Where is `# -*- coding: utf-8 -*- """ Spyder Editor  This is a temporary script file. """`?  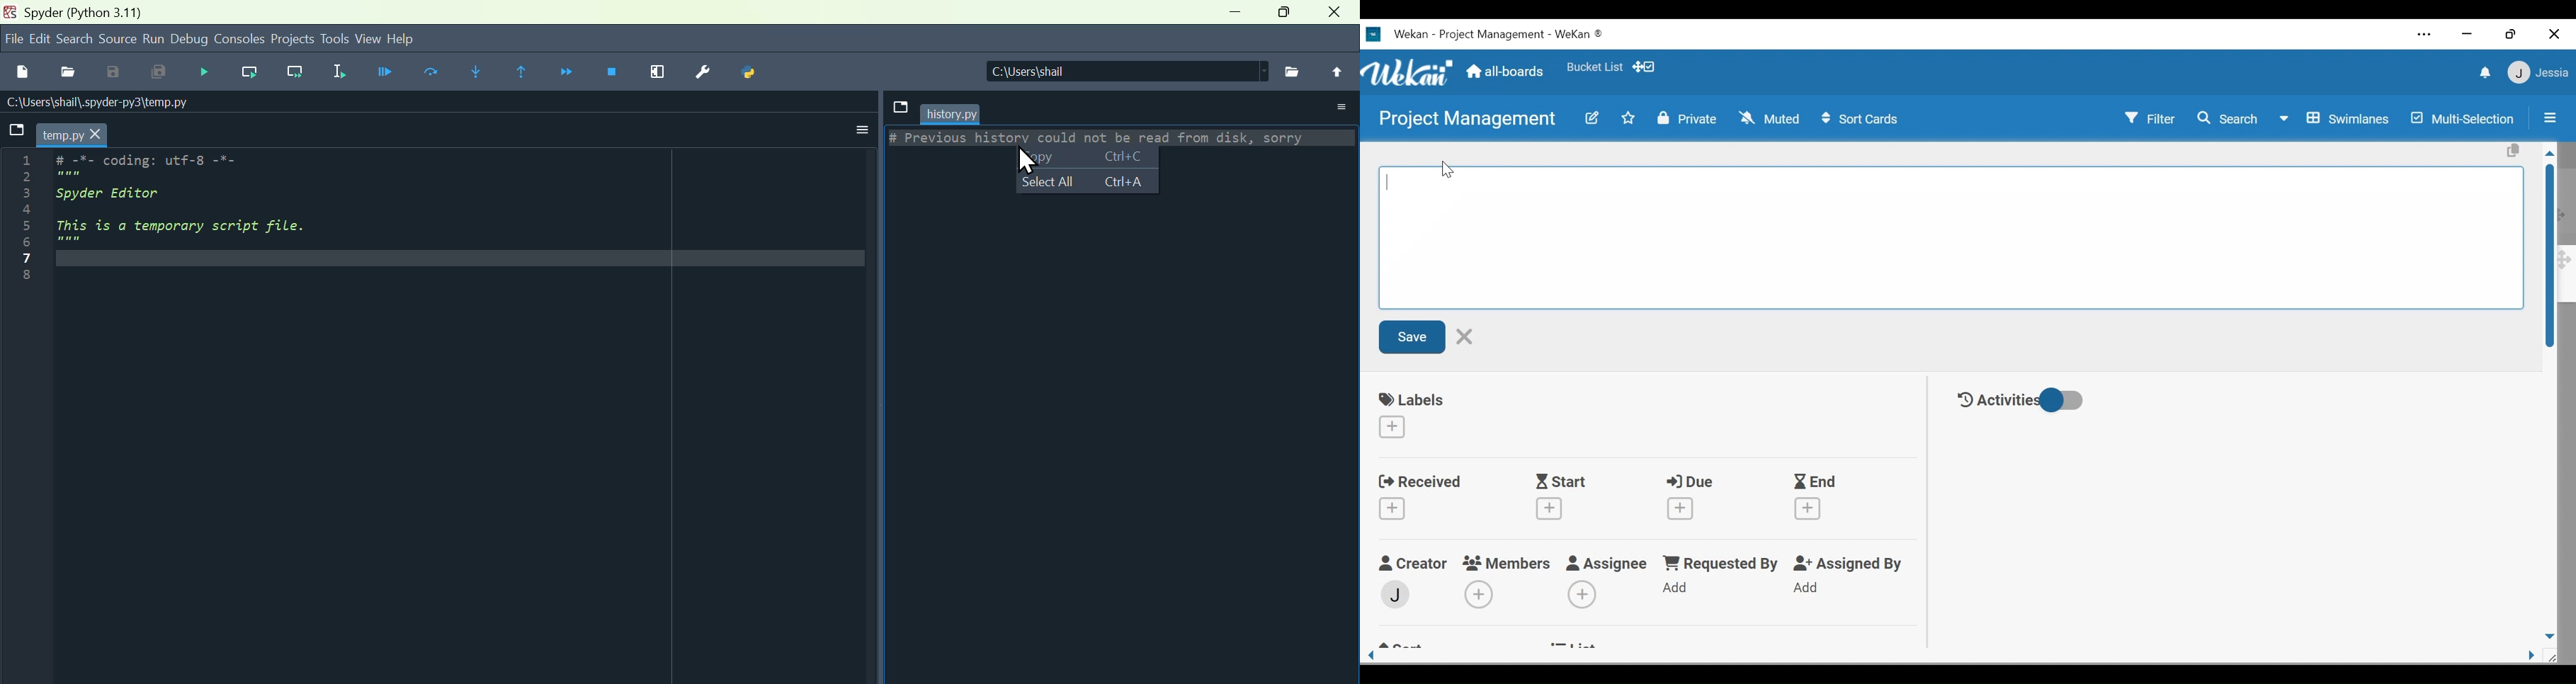
# -*- coding: utf-8 -*- """ Spyder Editor  This is a temporary script file. """ is located at coordinates (460, 210).